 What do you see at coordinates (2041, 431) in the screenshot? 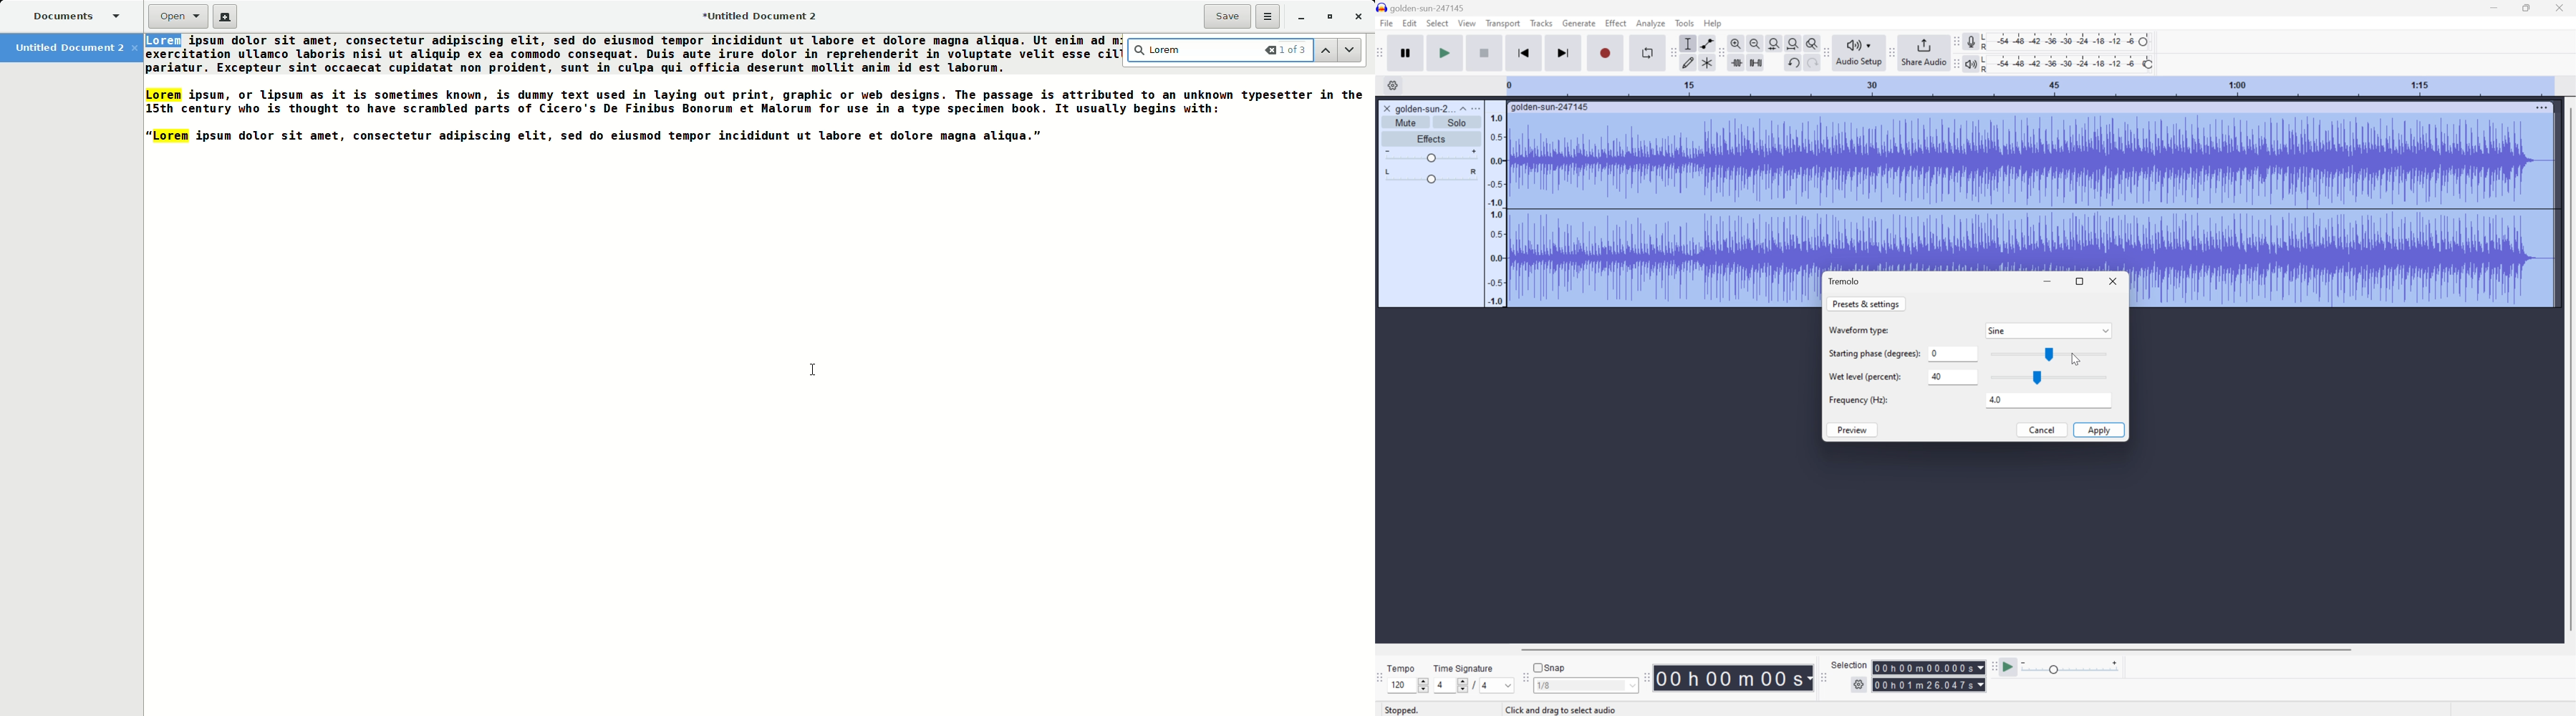
I see `Cancel` at bounding box center [2041, 431].